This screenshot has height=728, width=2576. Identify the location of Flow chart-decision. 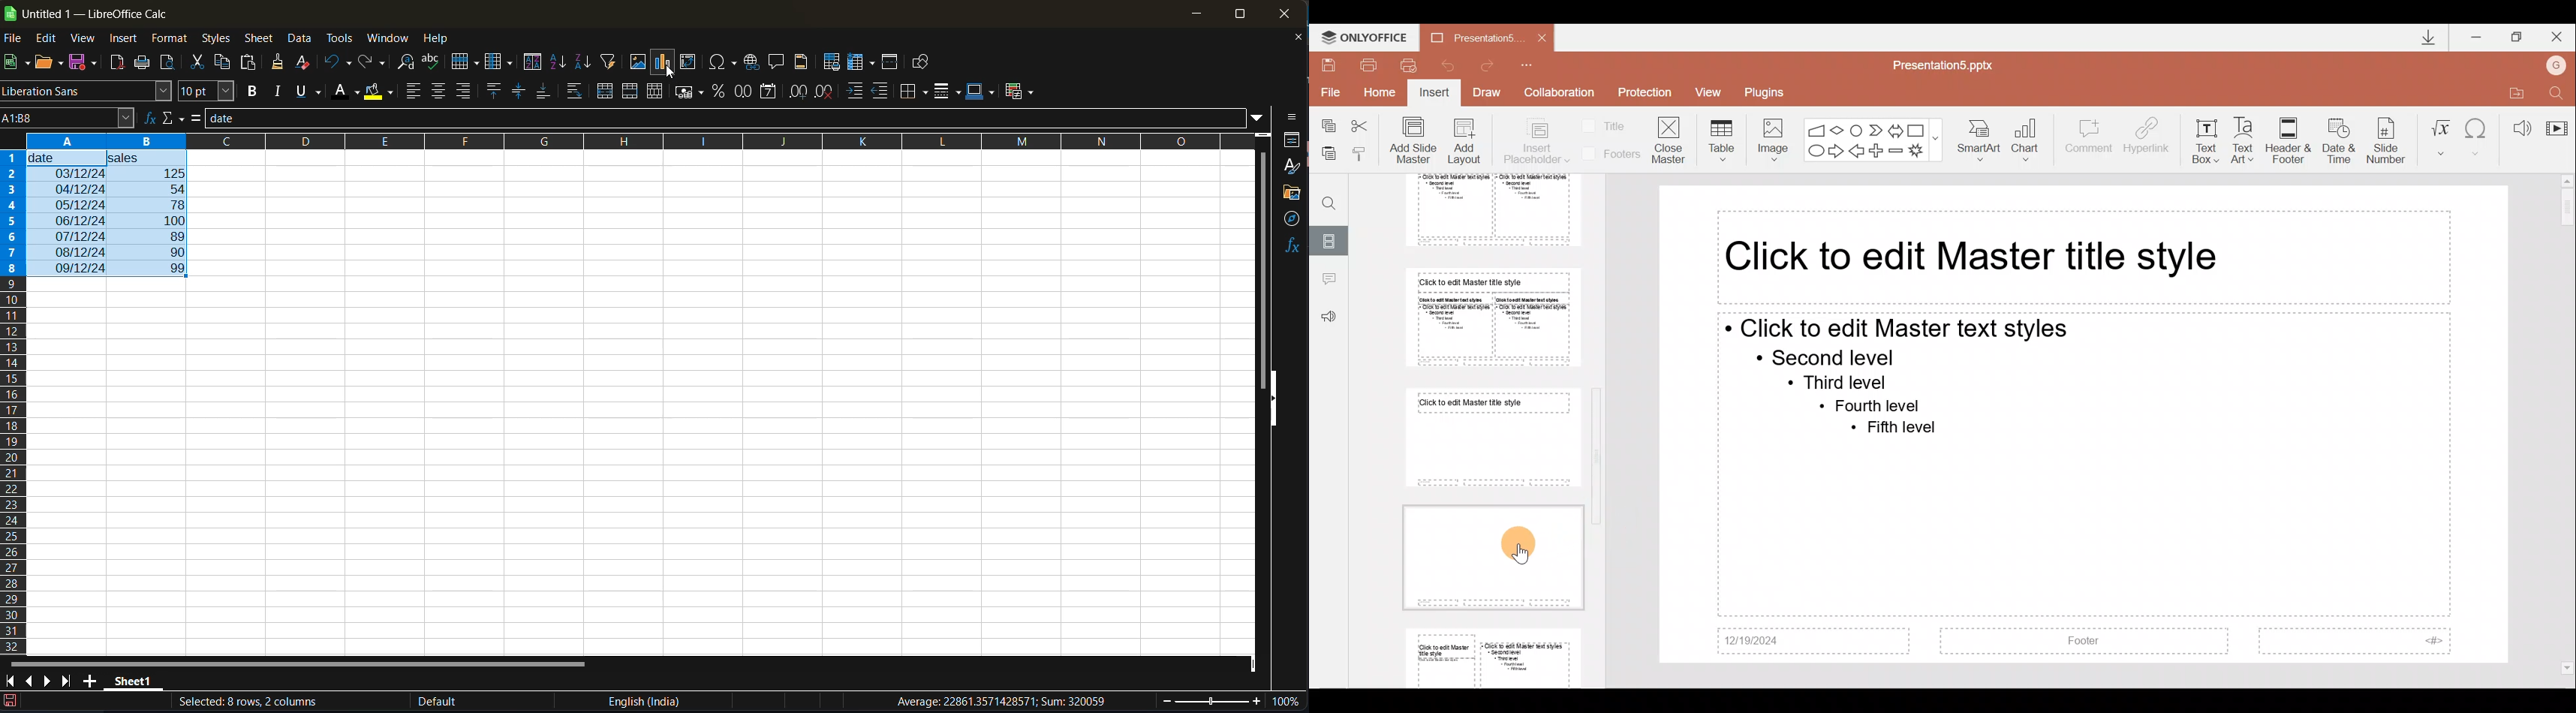
(1839, 130).